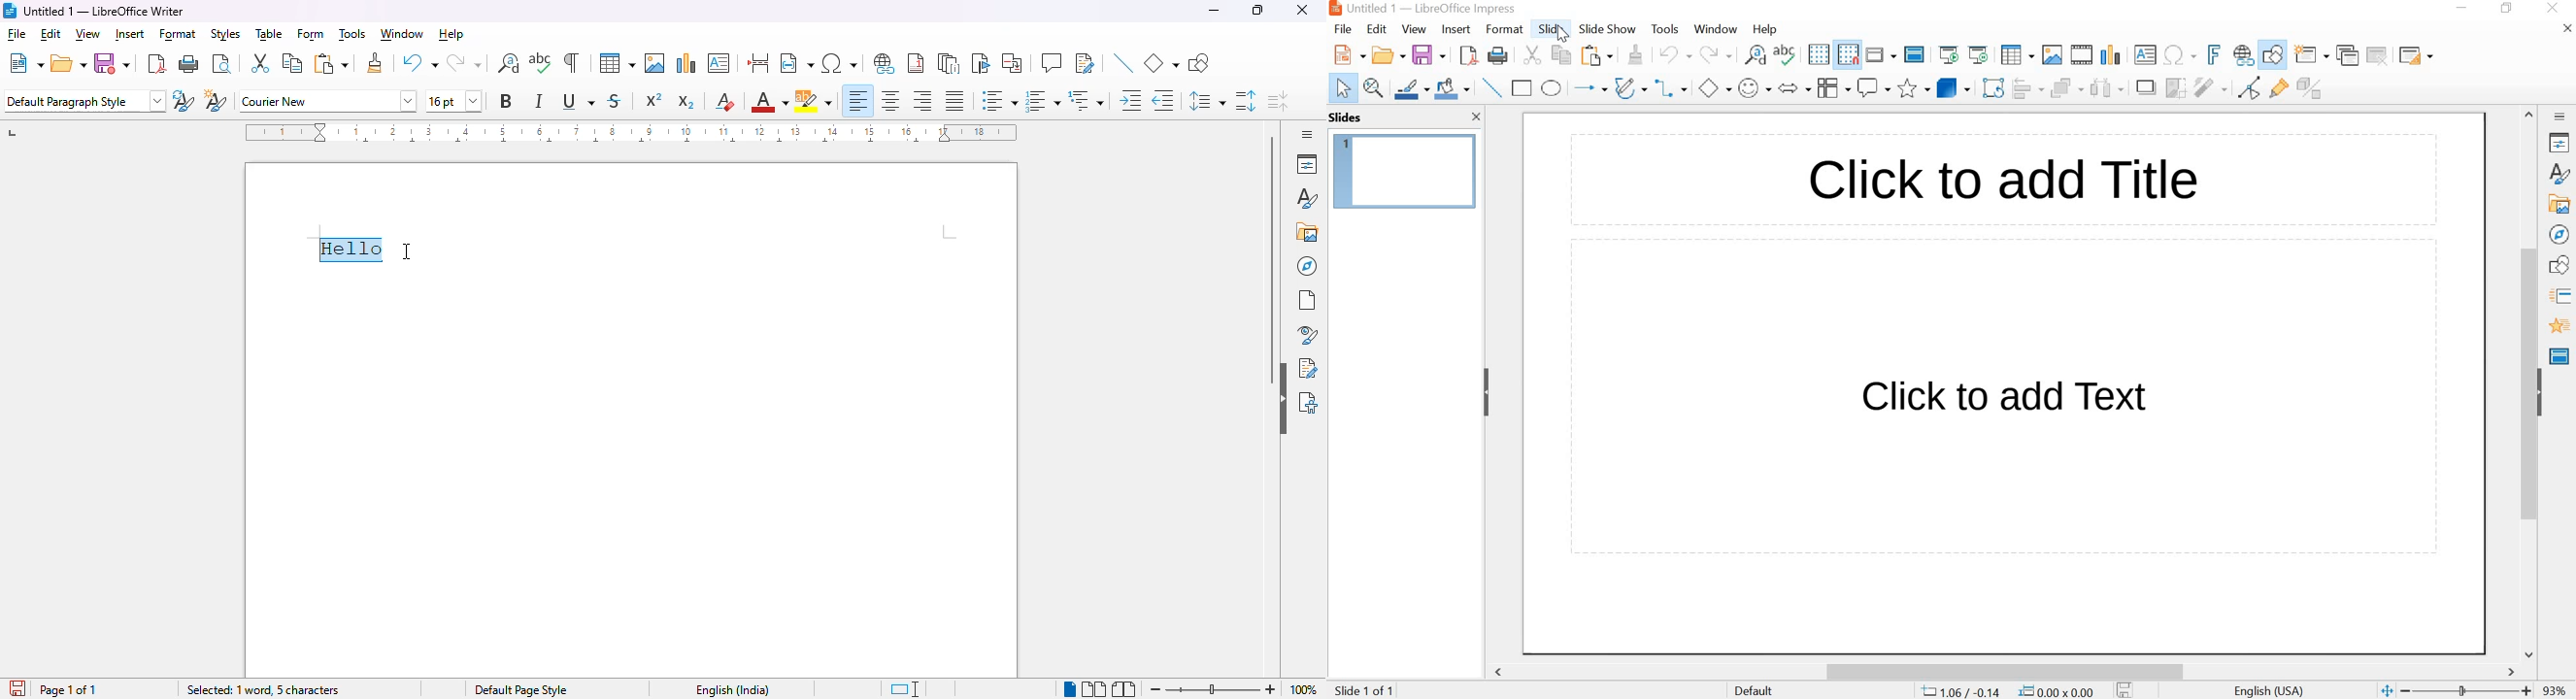 The image size is (2576, 700). What do you see at coordinates (1207, 99) in the screenshot?
I see `set line spacing` at bounding box center [1207, 99].